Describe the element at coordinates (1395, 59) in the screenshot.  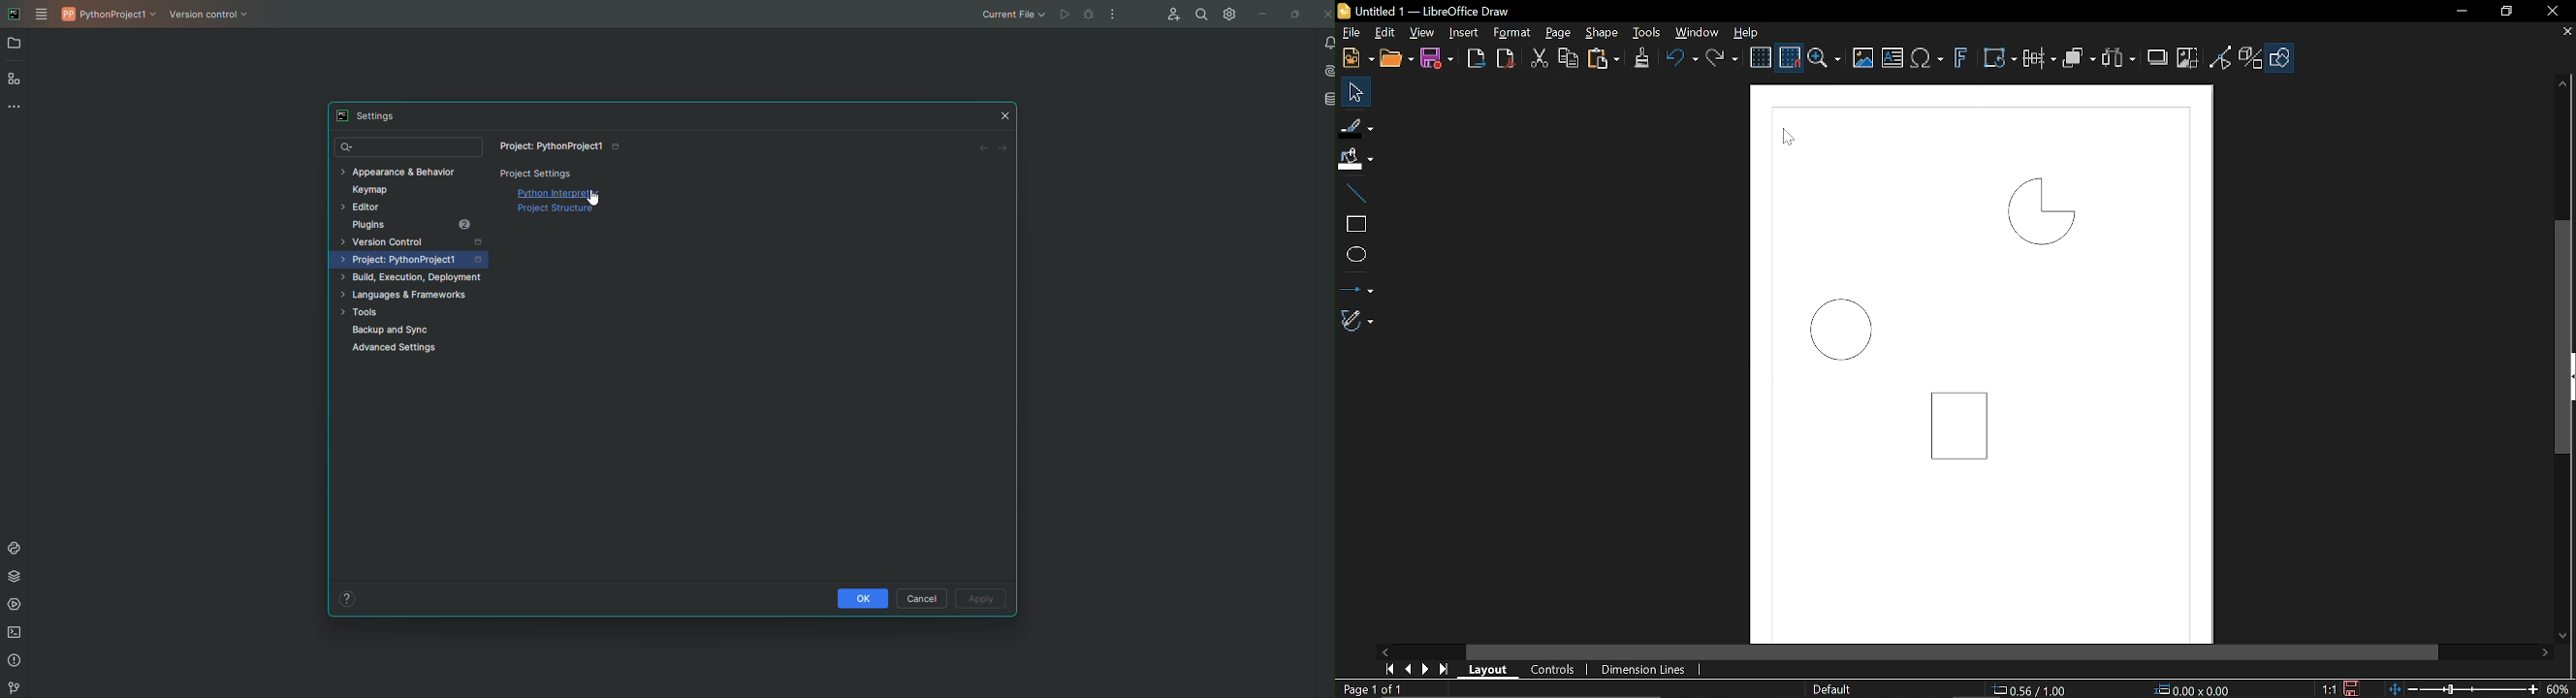
I see `Open` at that location.